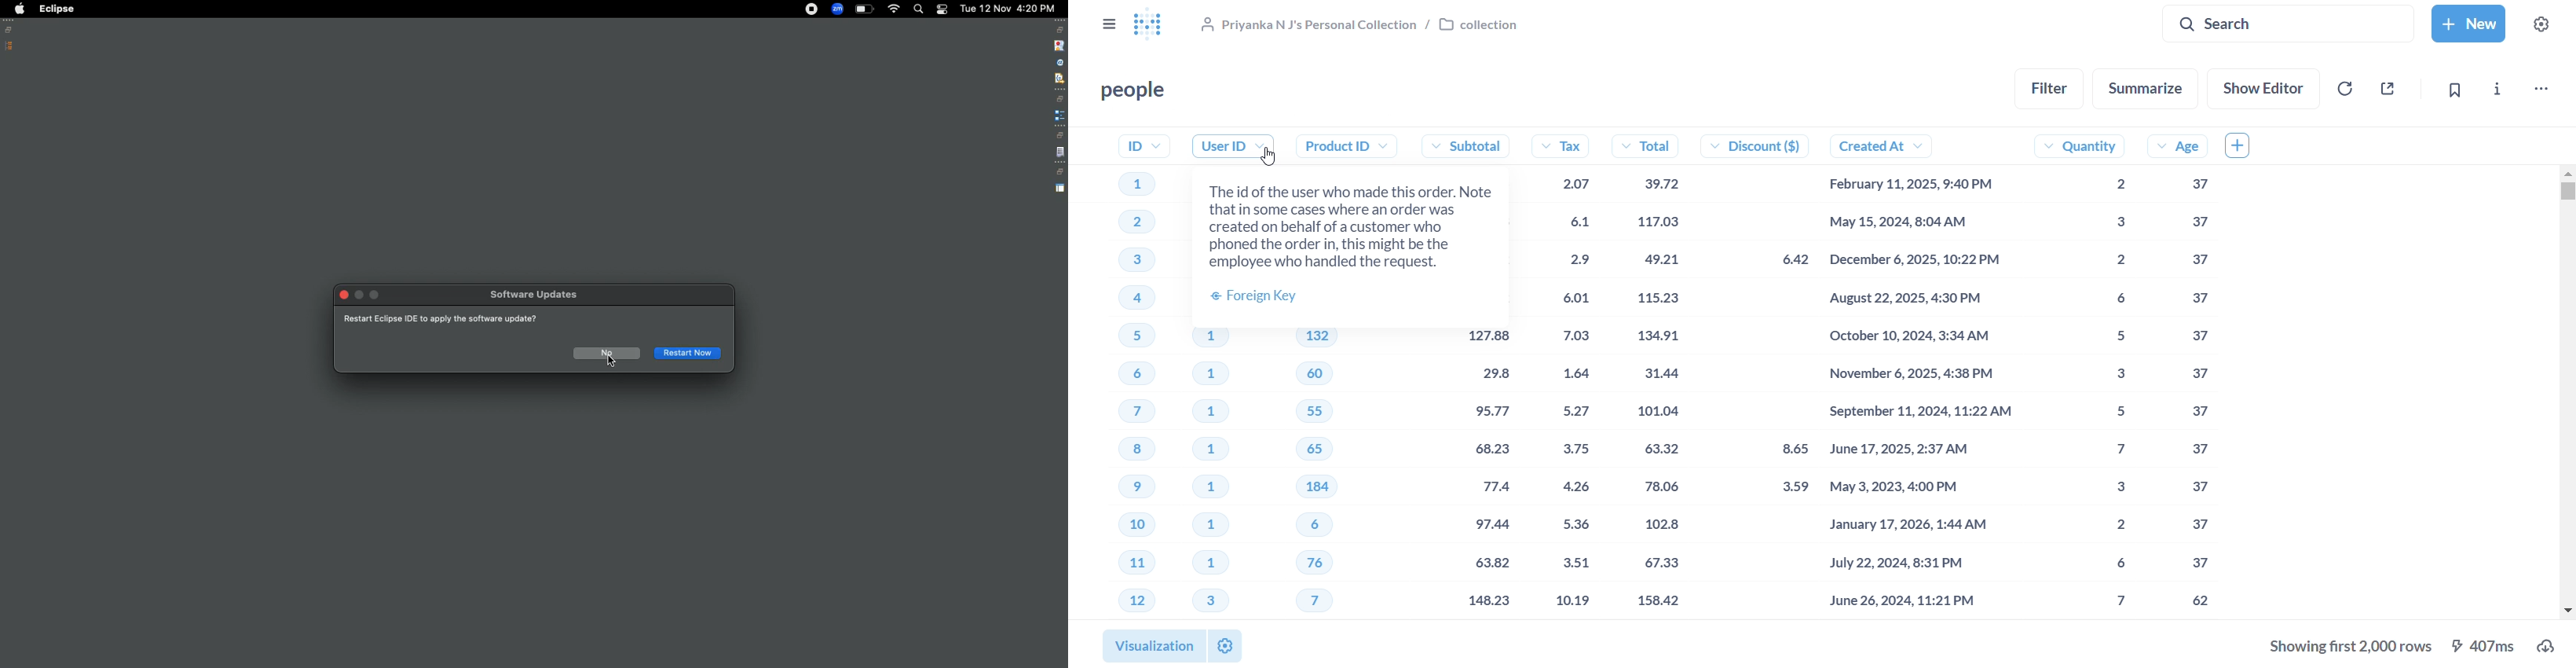  I want to click on quantity, so click(2097, 373).